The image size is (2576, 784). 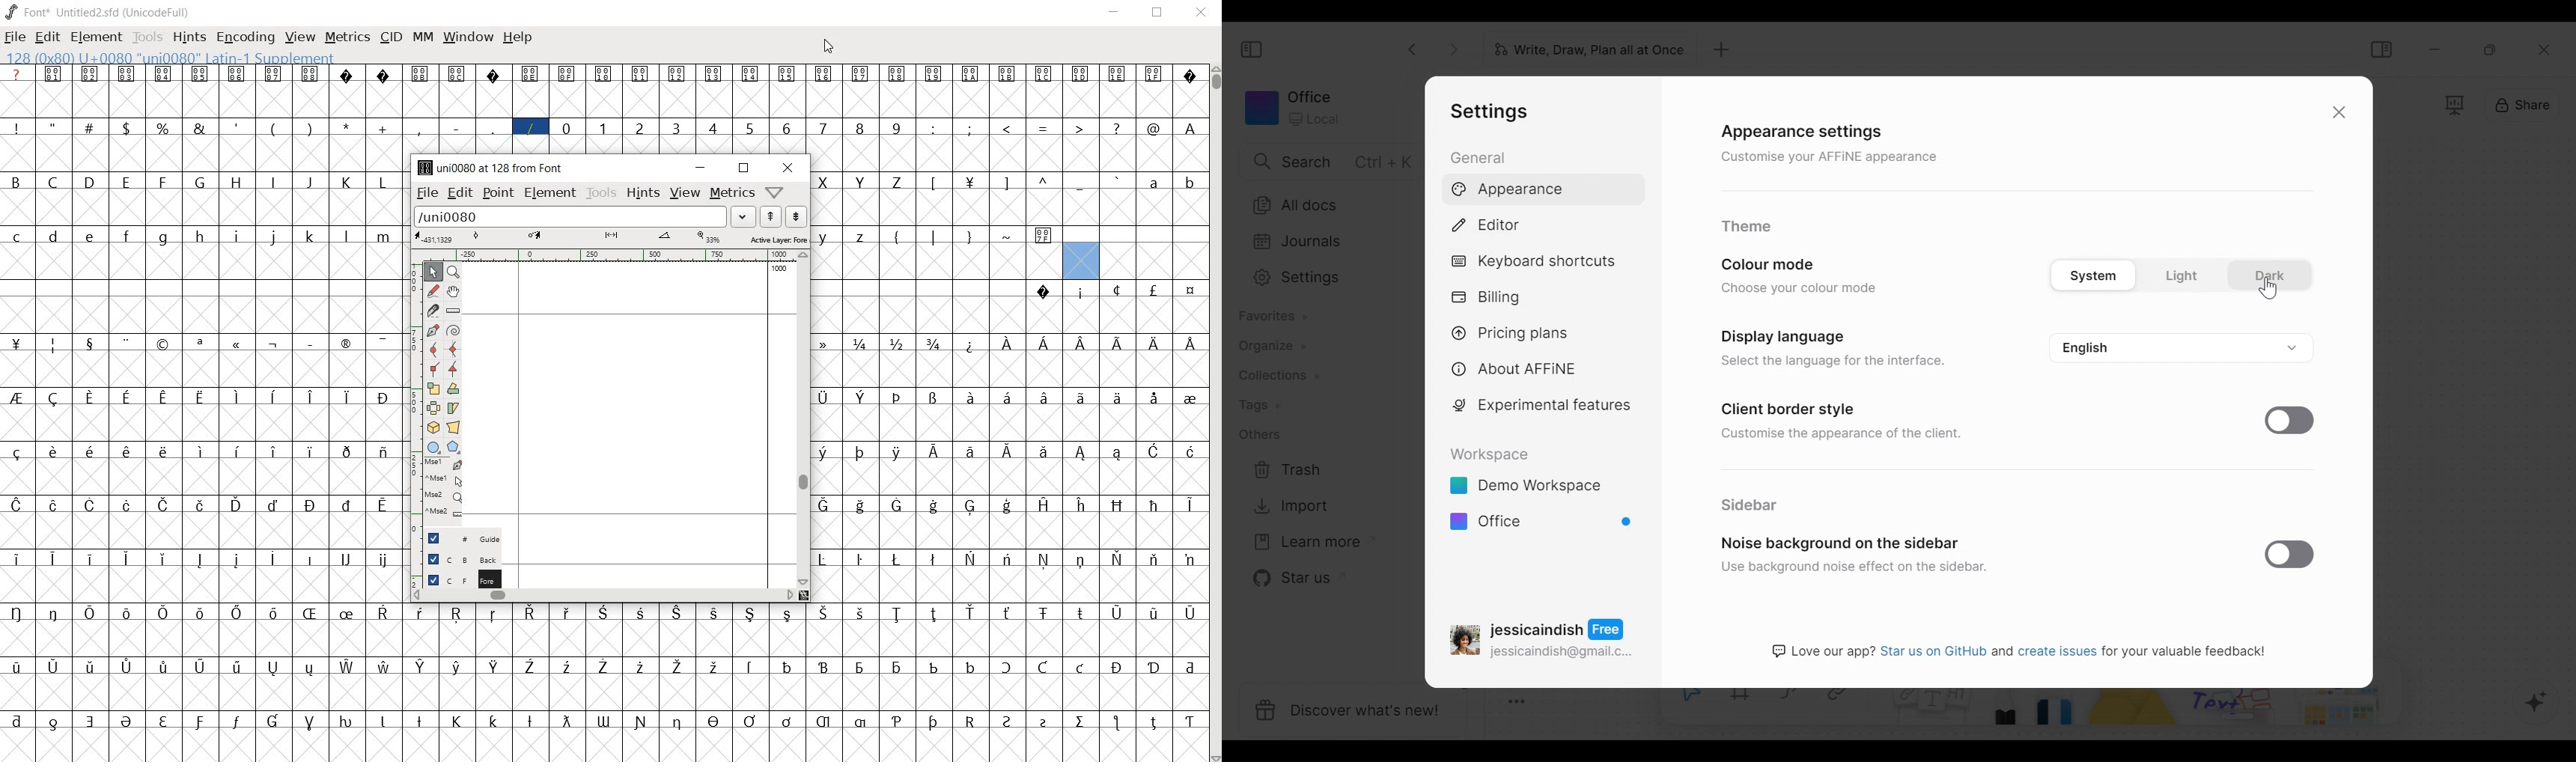 I want to click on Close, so click(x=2548, y=47).